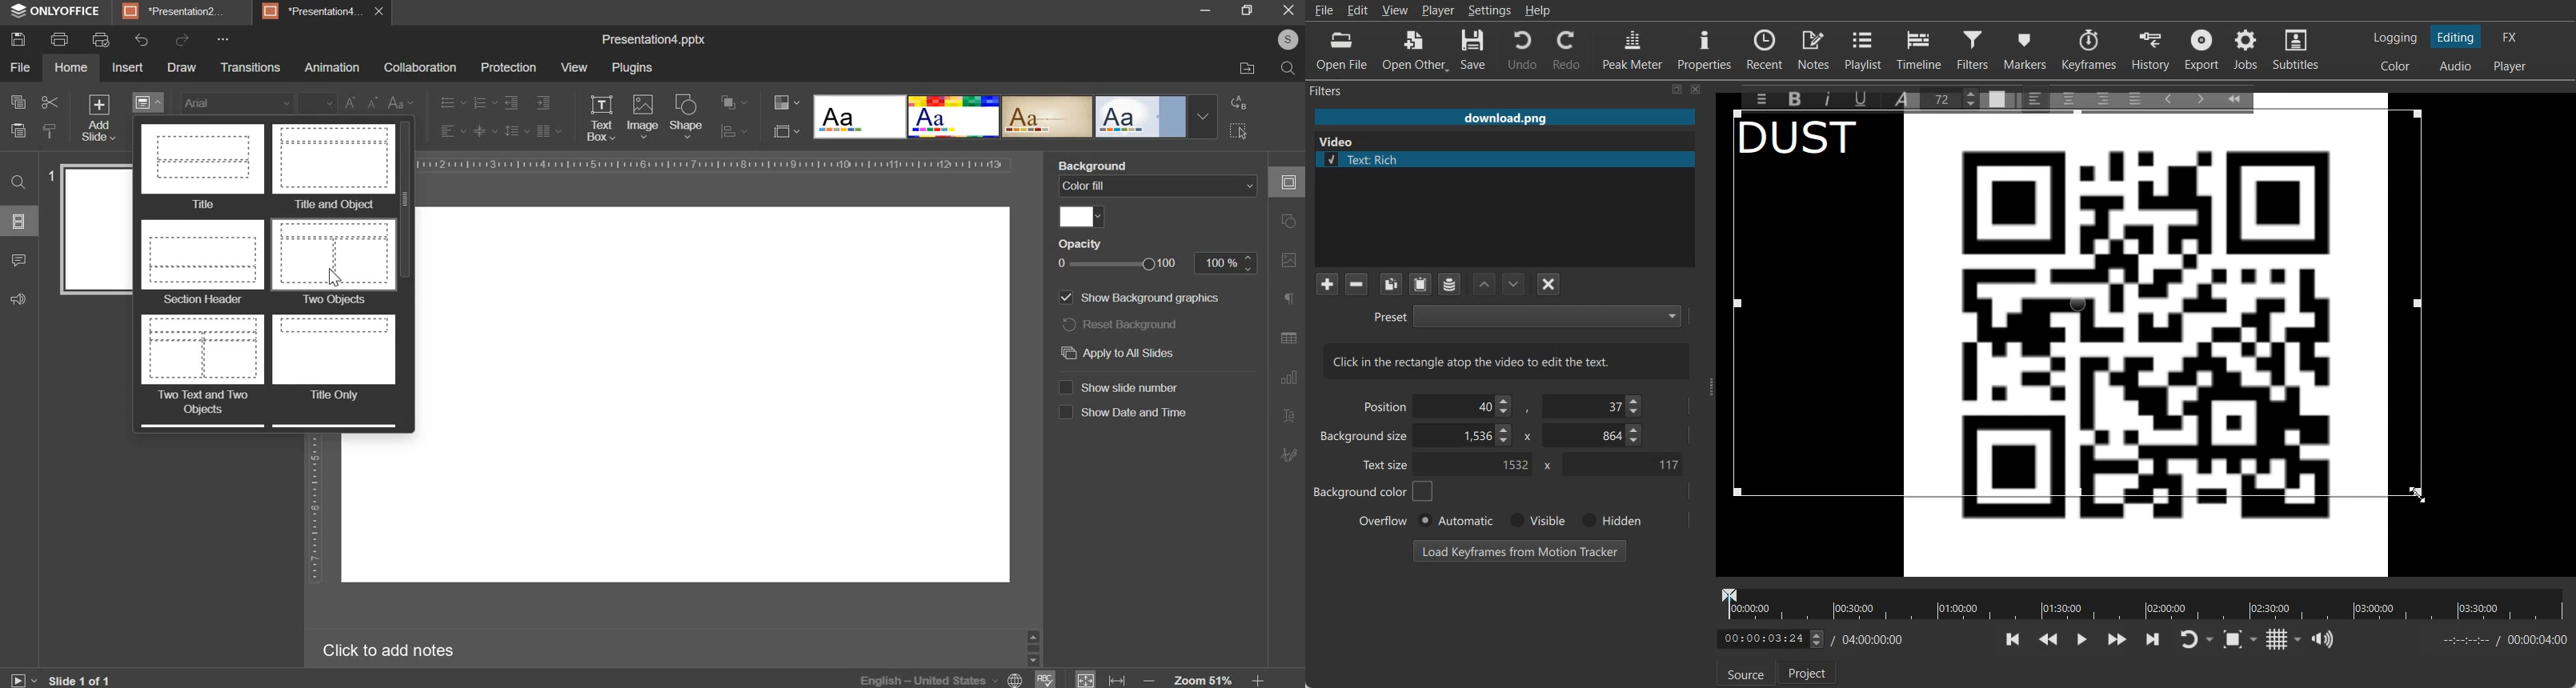 The image size is (2576, 700). Describe the element at coordinates (1757, 98) in the screenshot. I see `Menu` at that location.